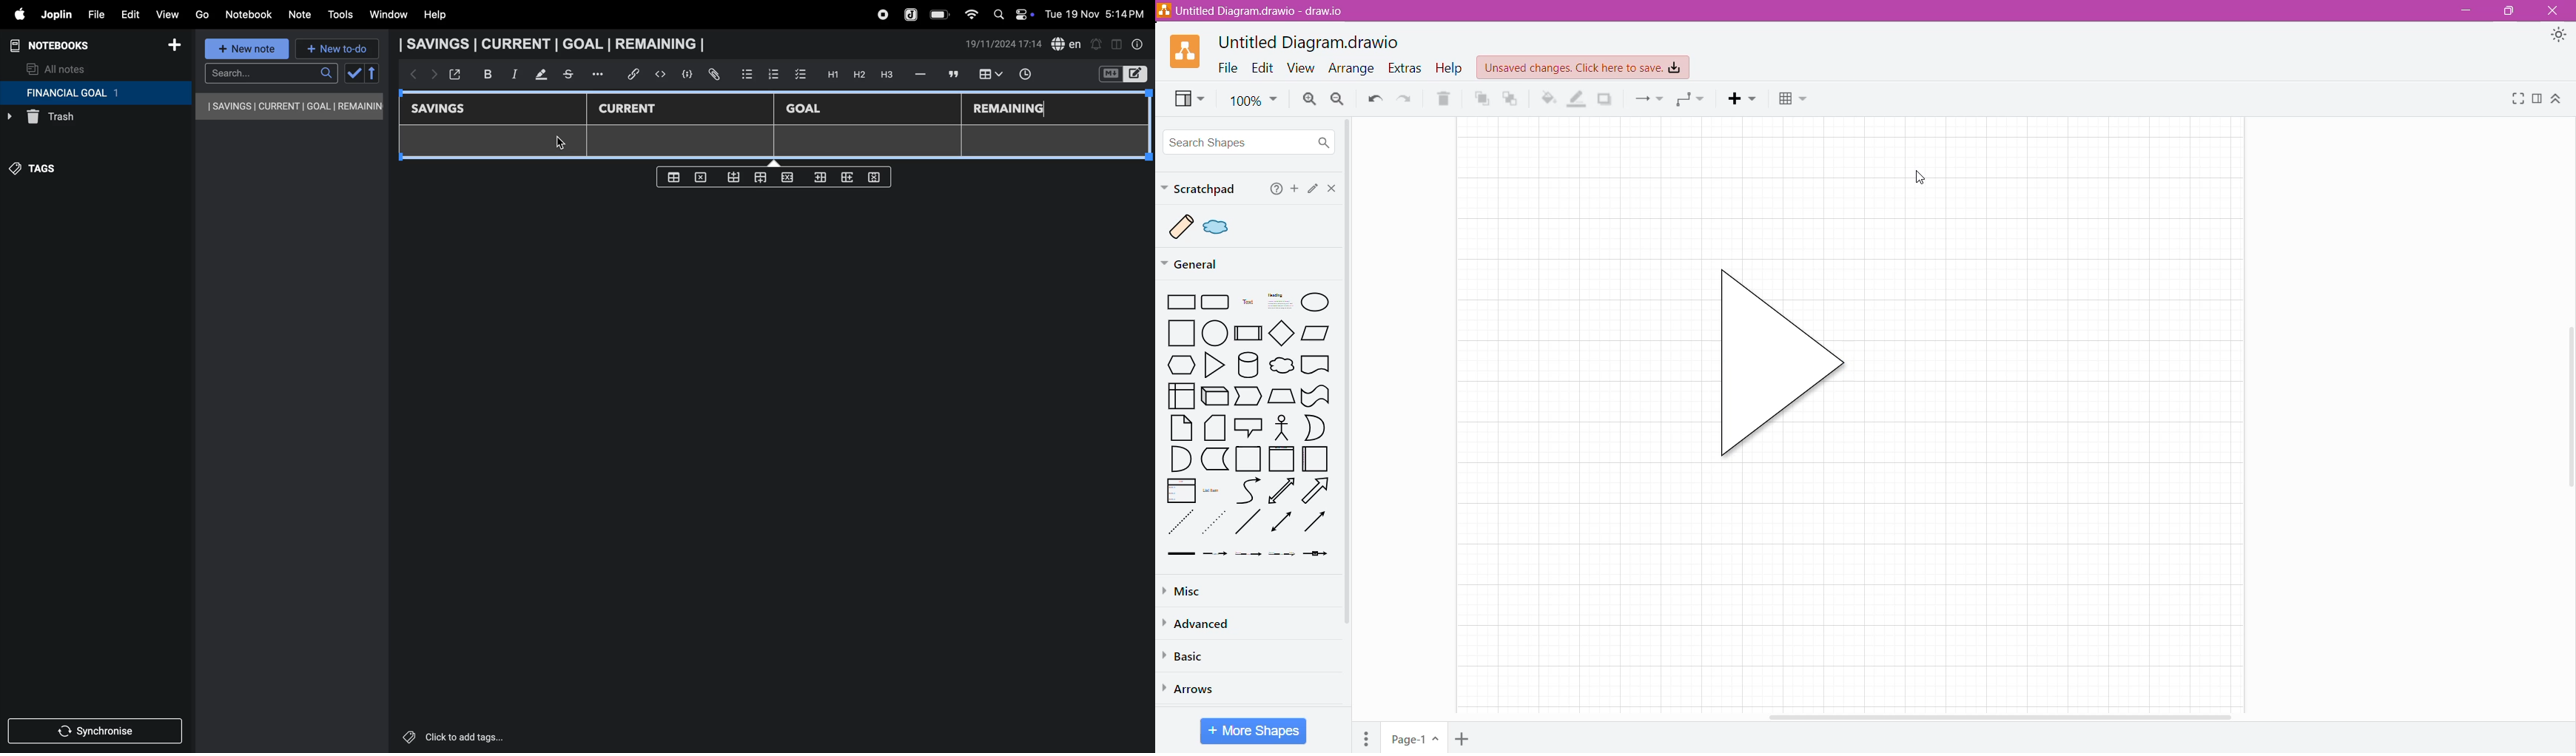 The height and width of the screenshot is (756, 2576). I want to click on open window, so click(453, 74).